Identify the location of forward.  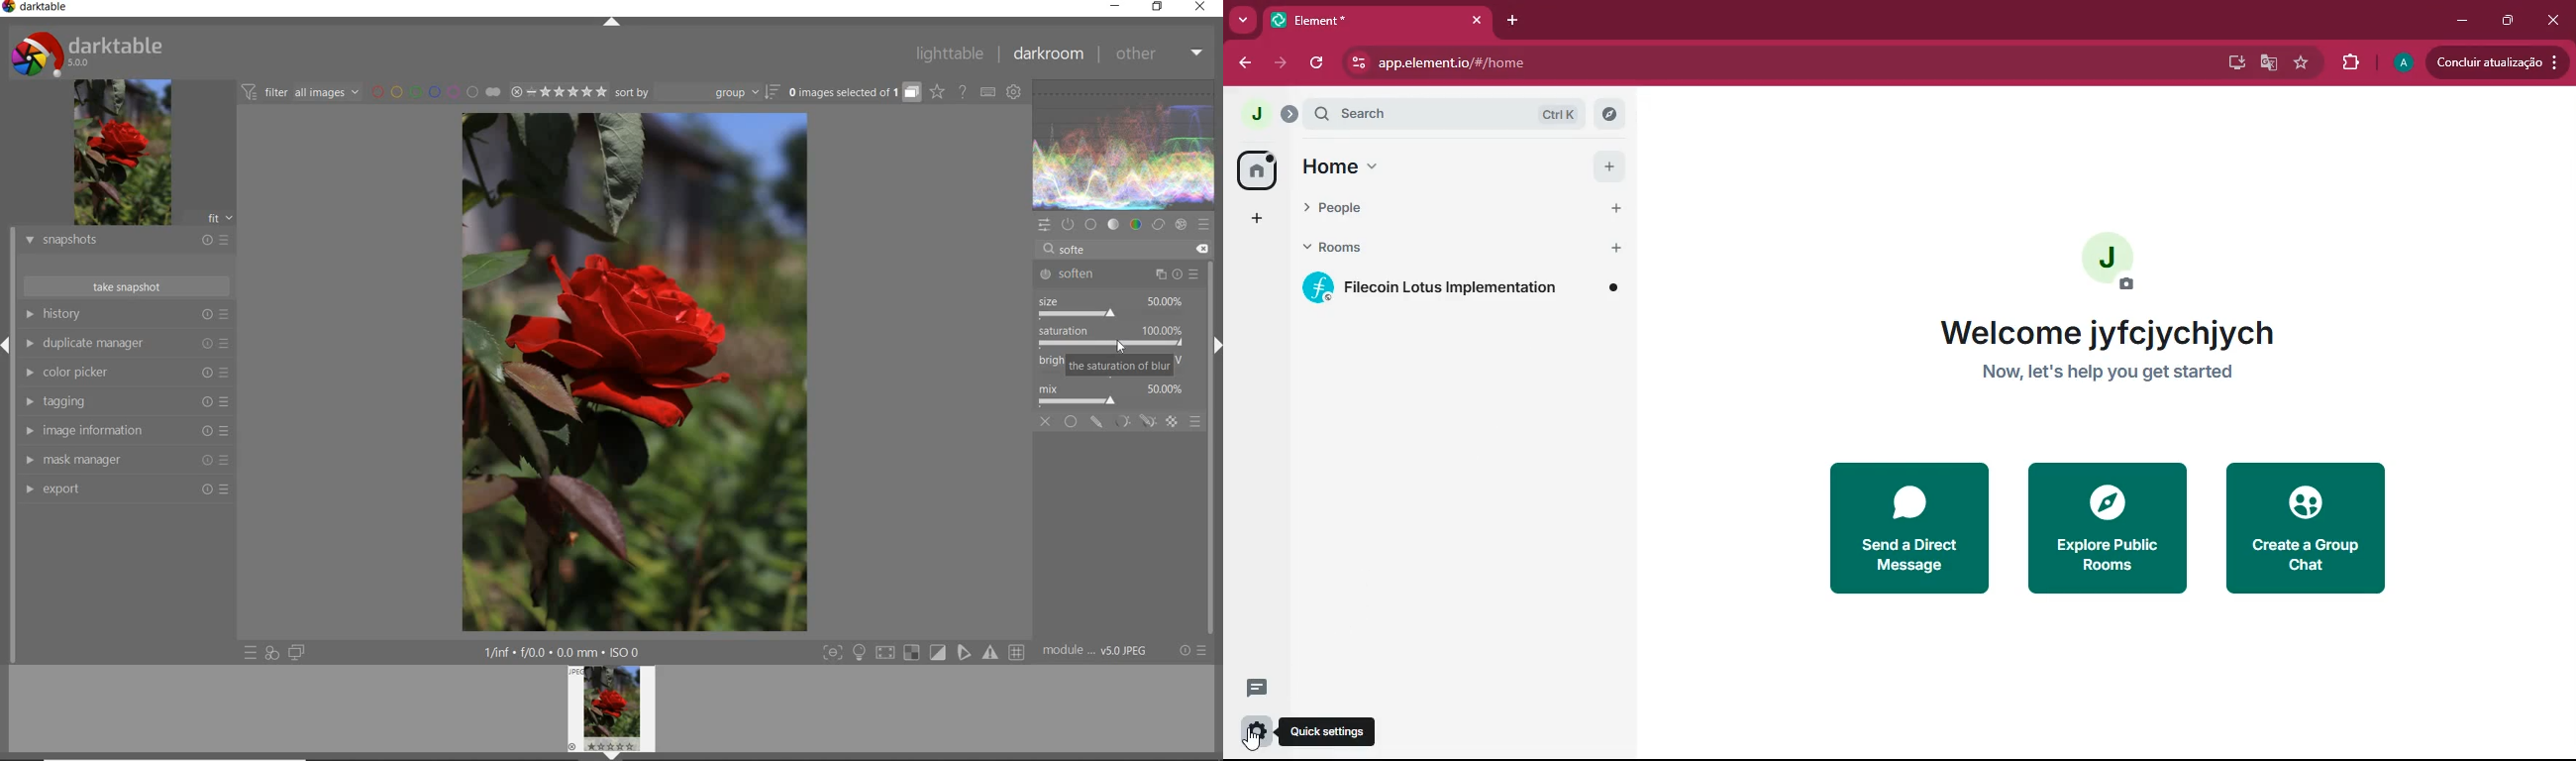
(1279, 62).